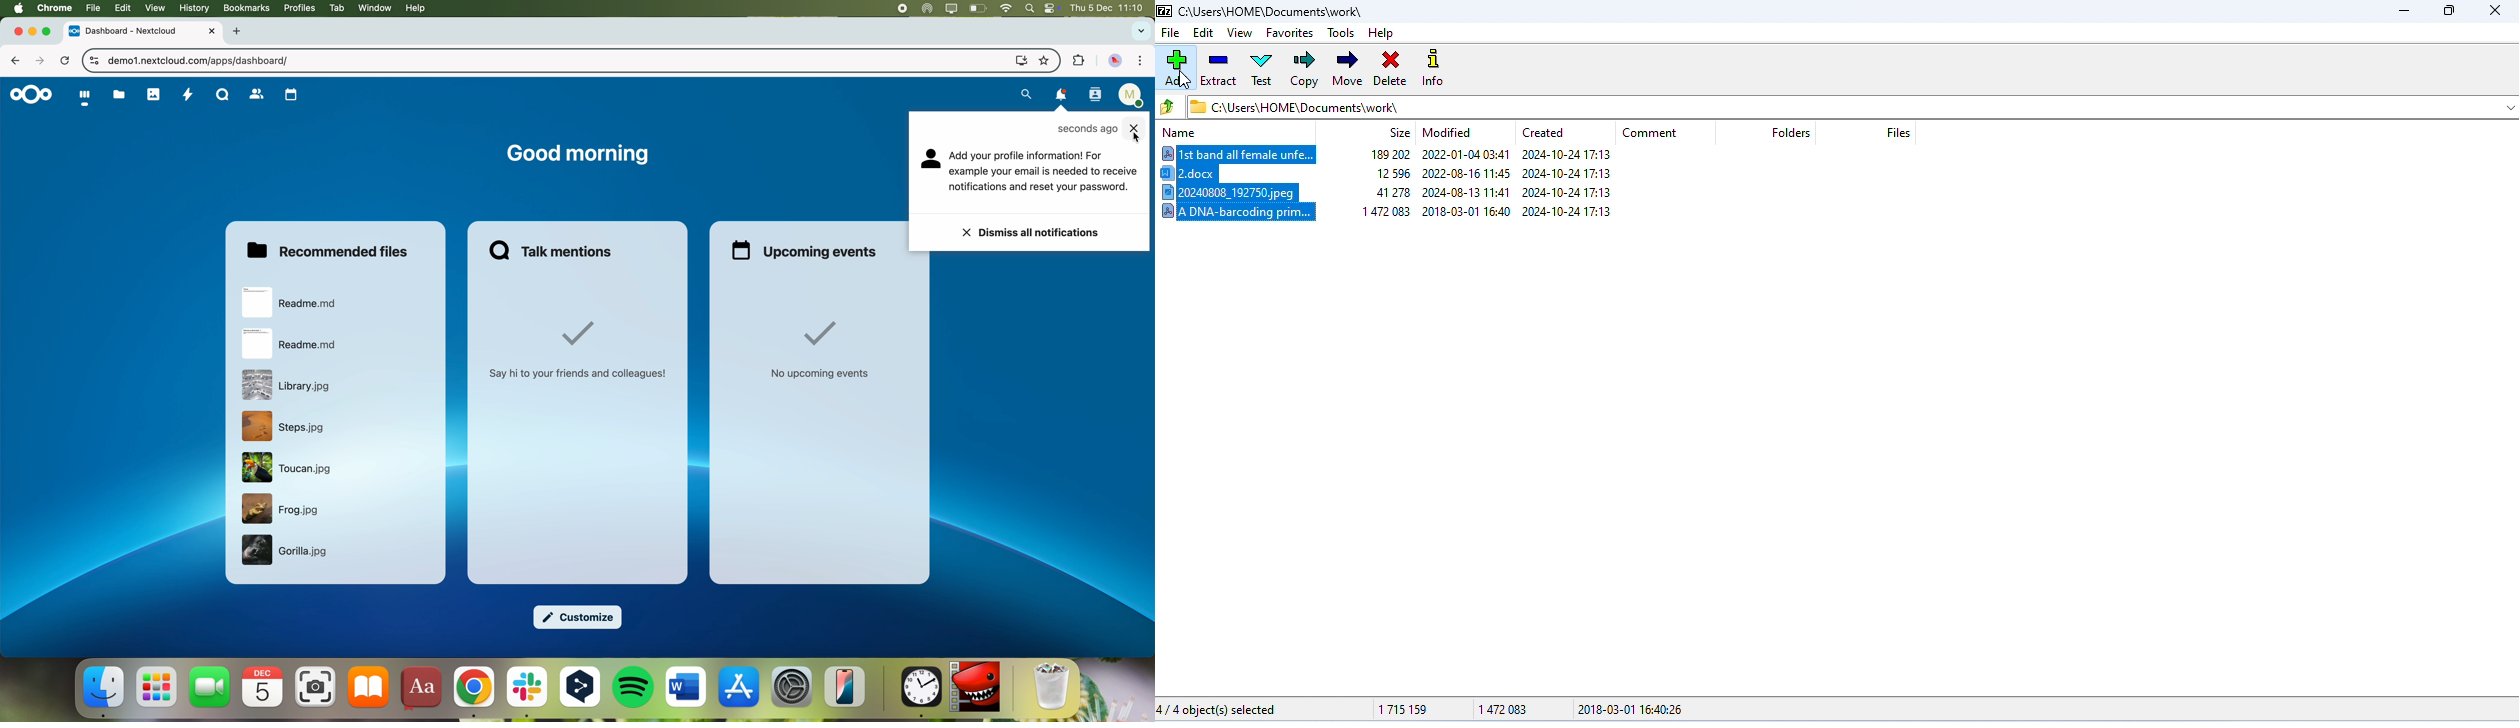 This screenshot has width=2520, height=728. I want to click on clock, so click(919, 693).